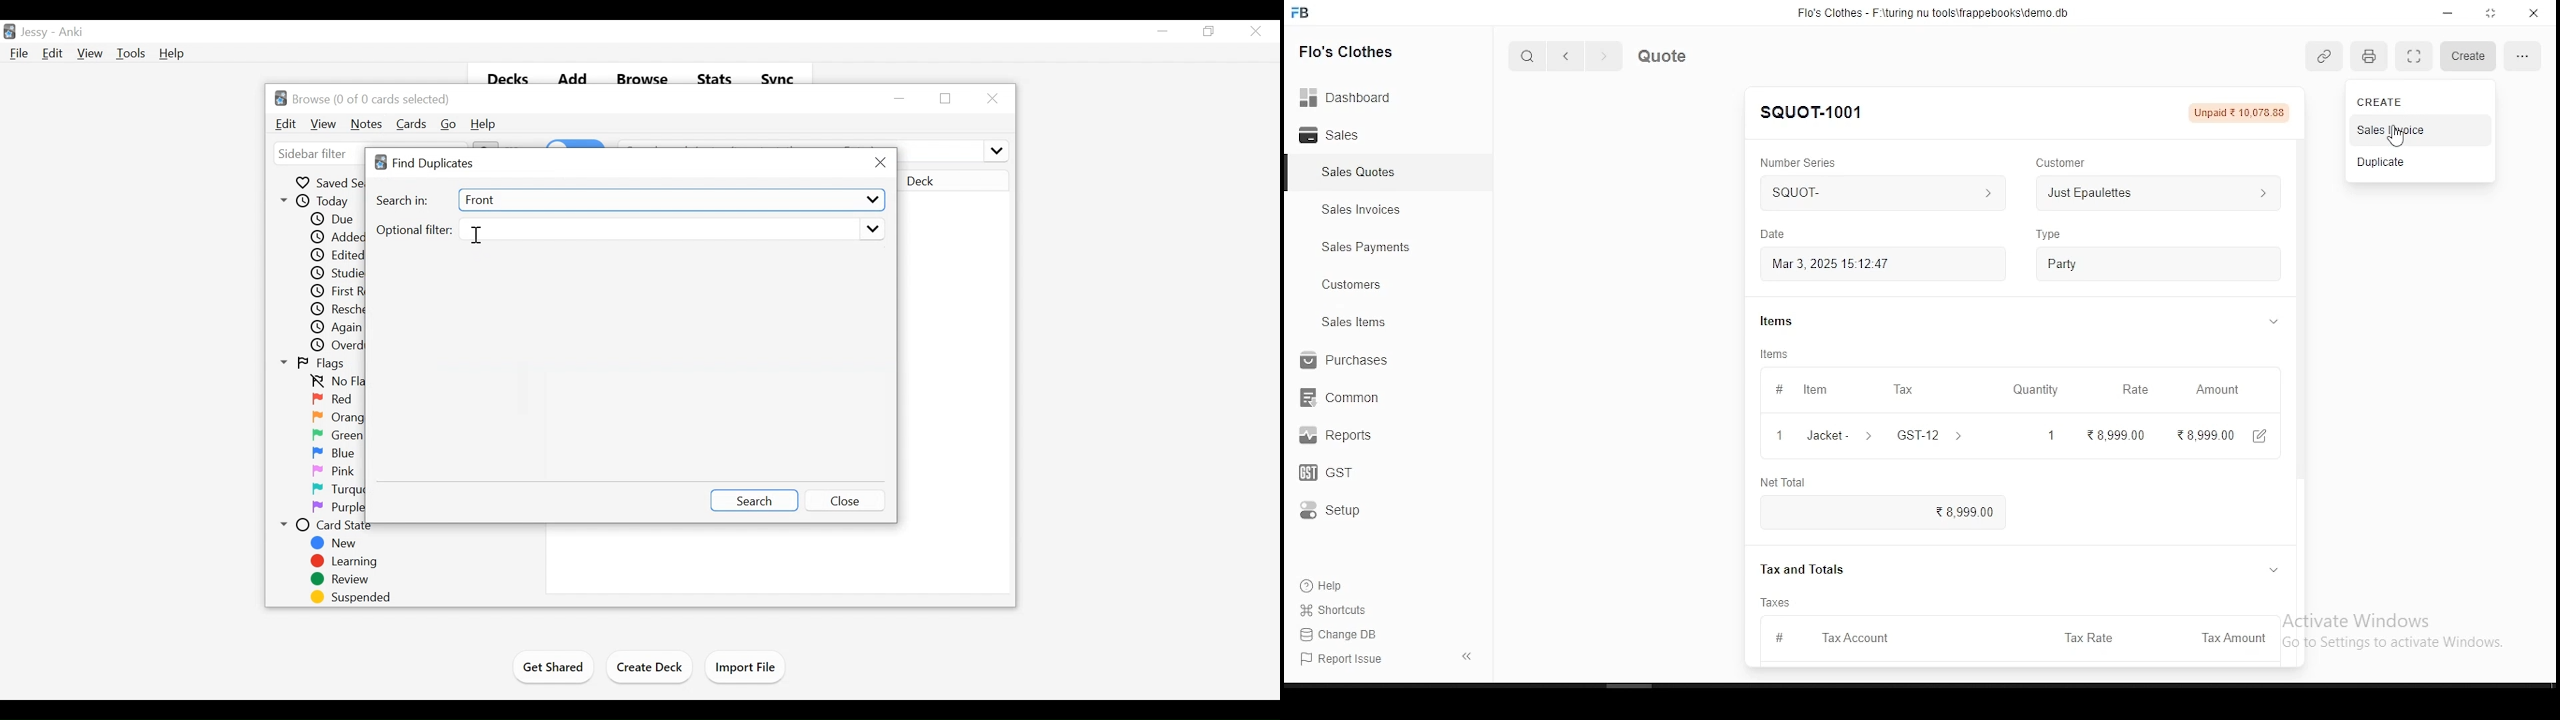 This screenshot has width=2576, height=728. What do you see at coordinates (19, 53) in the screenshot?
I see `File` at bounding box center [19, 53].